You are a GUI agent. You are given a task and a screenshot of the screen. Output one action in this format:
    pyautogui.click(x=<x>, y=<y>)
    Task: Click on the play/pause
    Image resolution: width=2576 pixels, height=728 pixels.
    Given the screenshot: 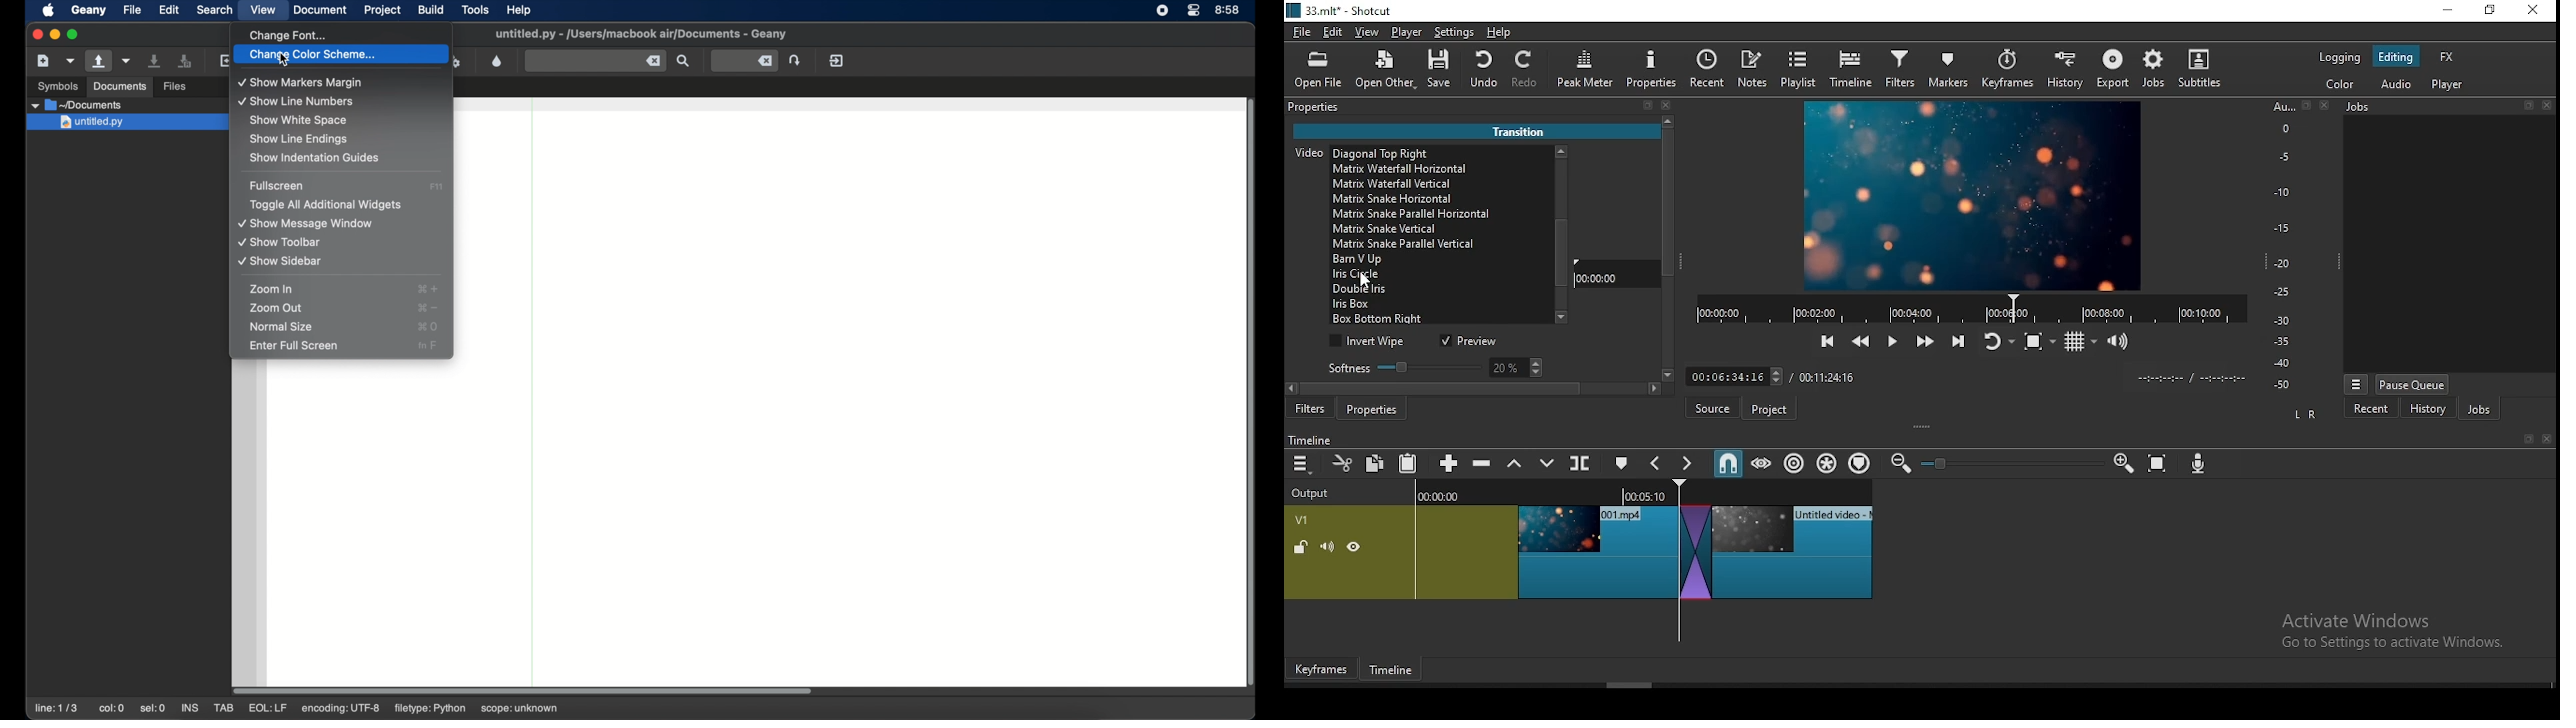 What is the action you would take?
    pyautogui.click(x=1890, y=345)
    